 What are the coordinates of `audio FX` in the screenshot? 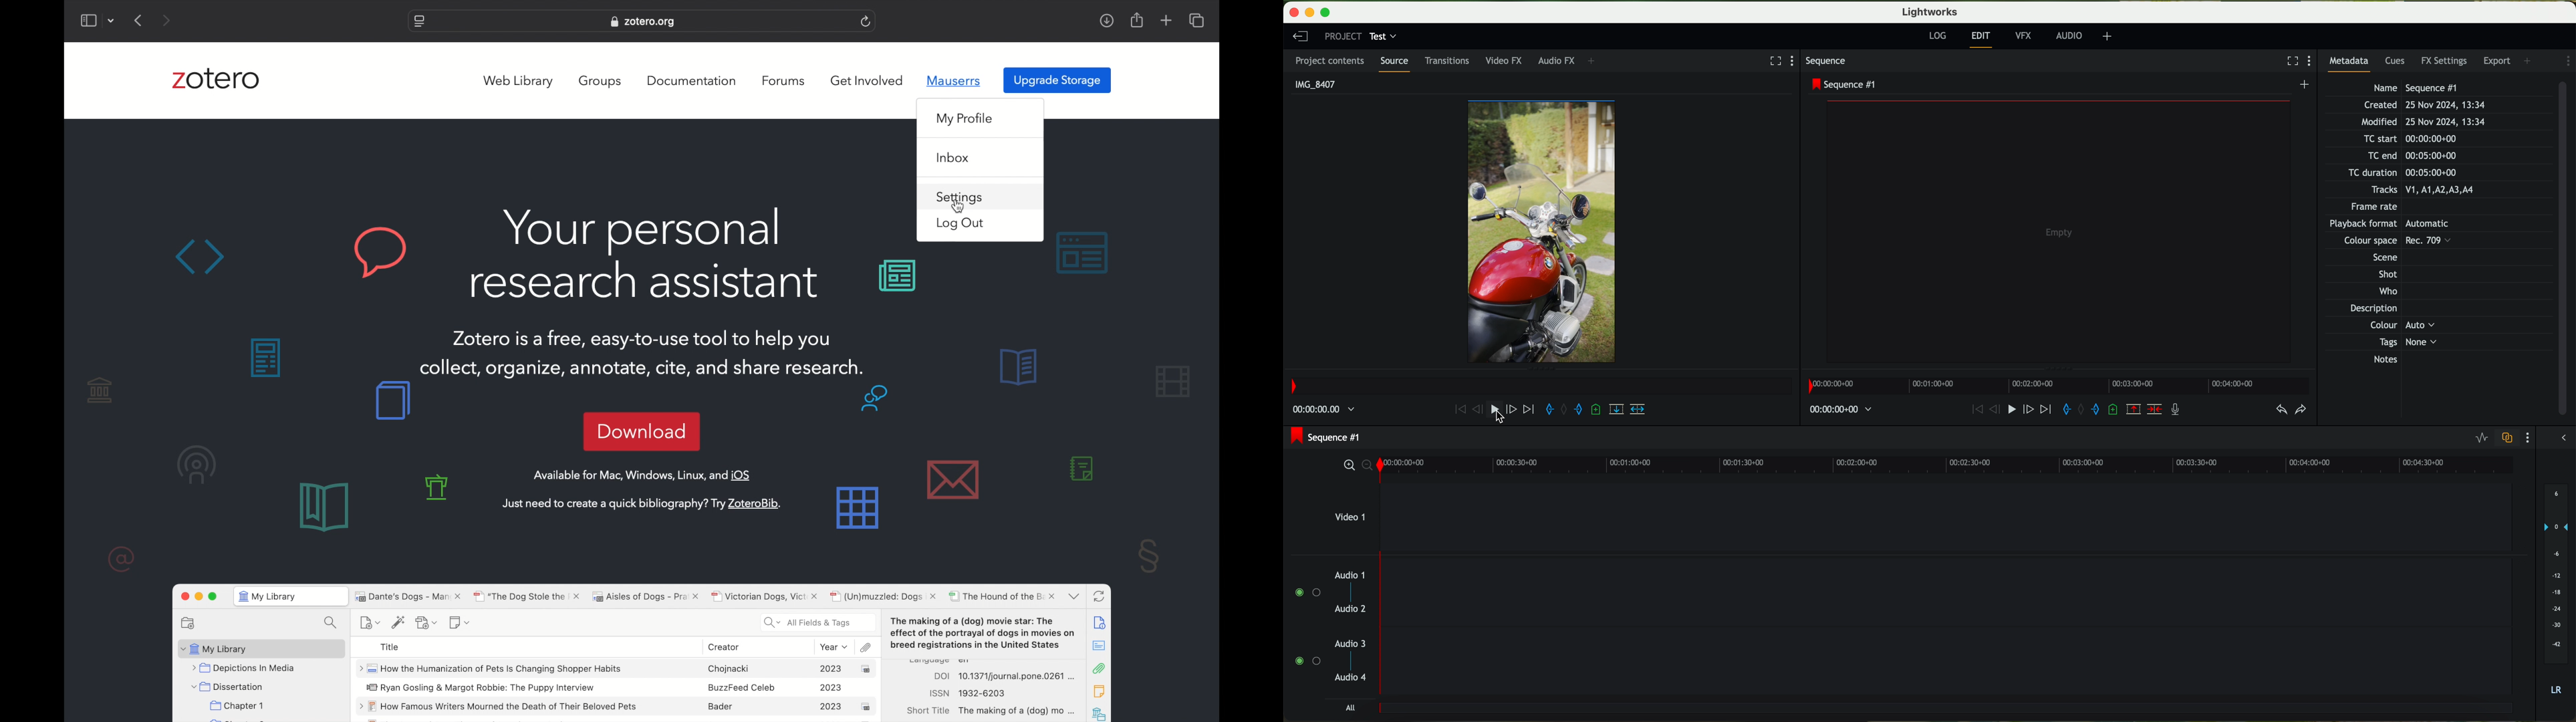 It's located at (1555, 61).